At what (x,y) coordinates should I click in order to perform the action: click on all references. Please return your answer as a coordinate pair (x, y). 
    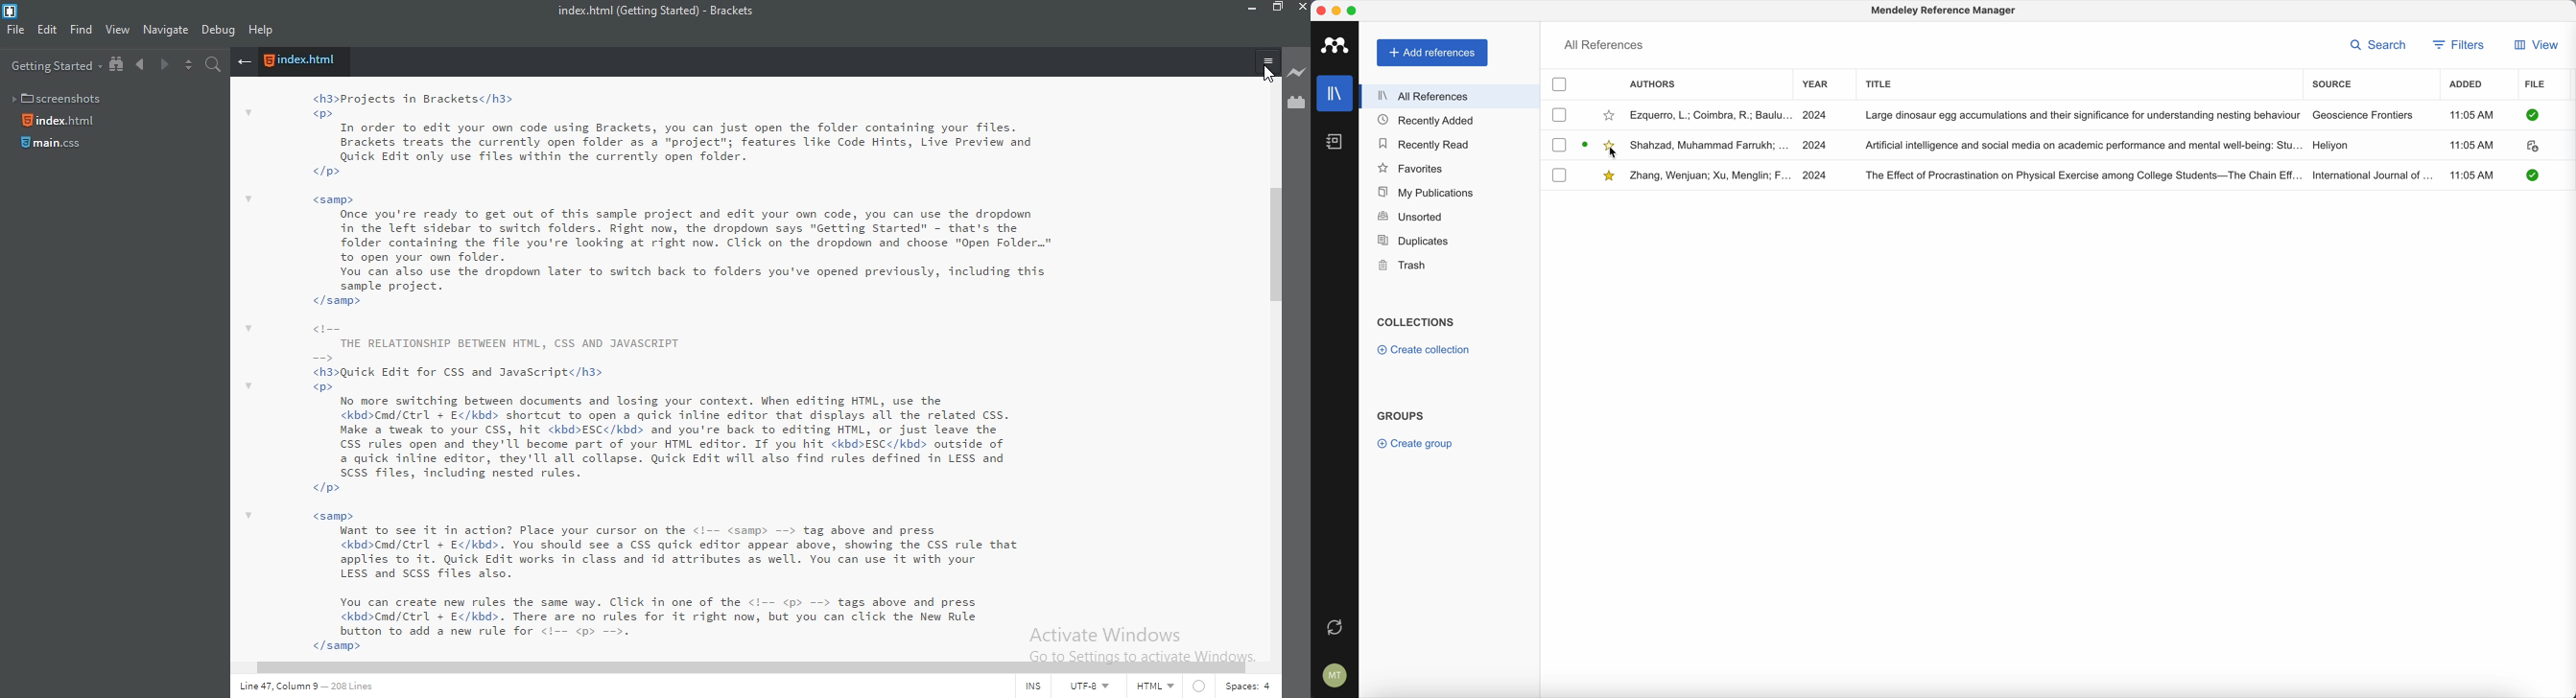
    Looking at the image, I should click on (1451, 96).